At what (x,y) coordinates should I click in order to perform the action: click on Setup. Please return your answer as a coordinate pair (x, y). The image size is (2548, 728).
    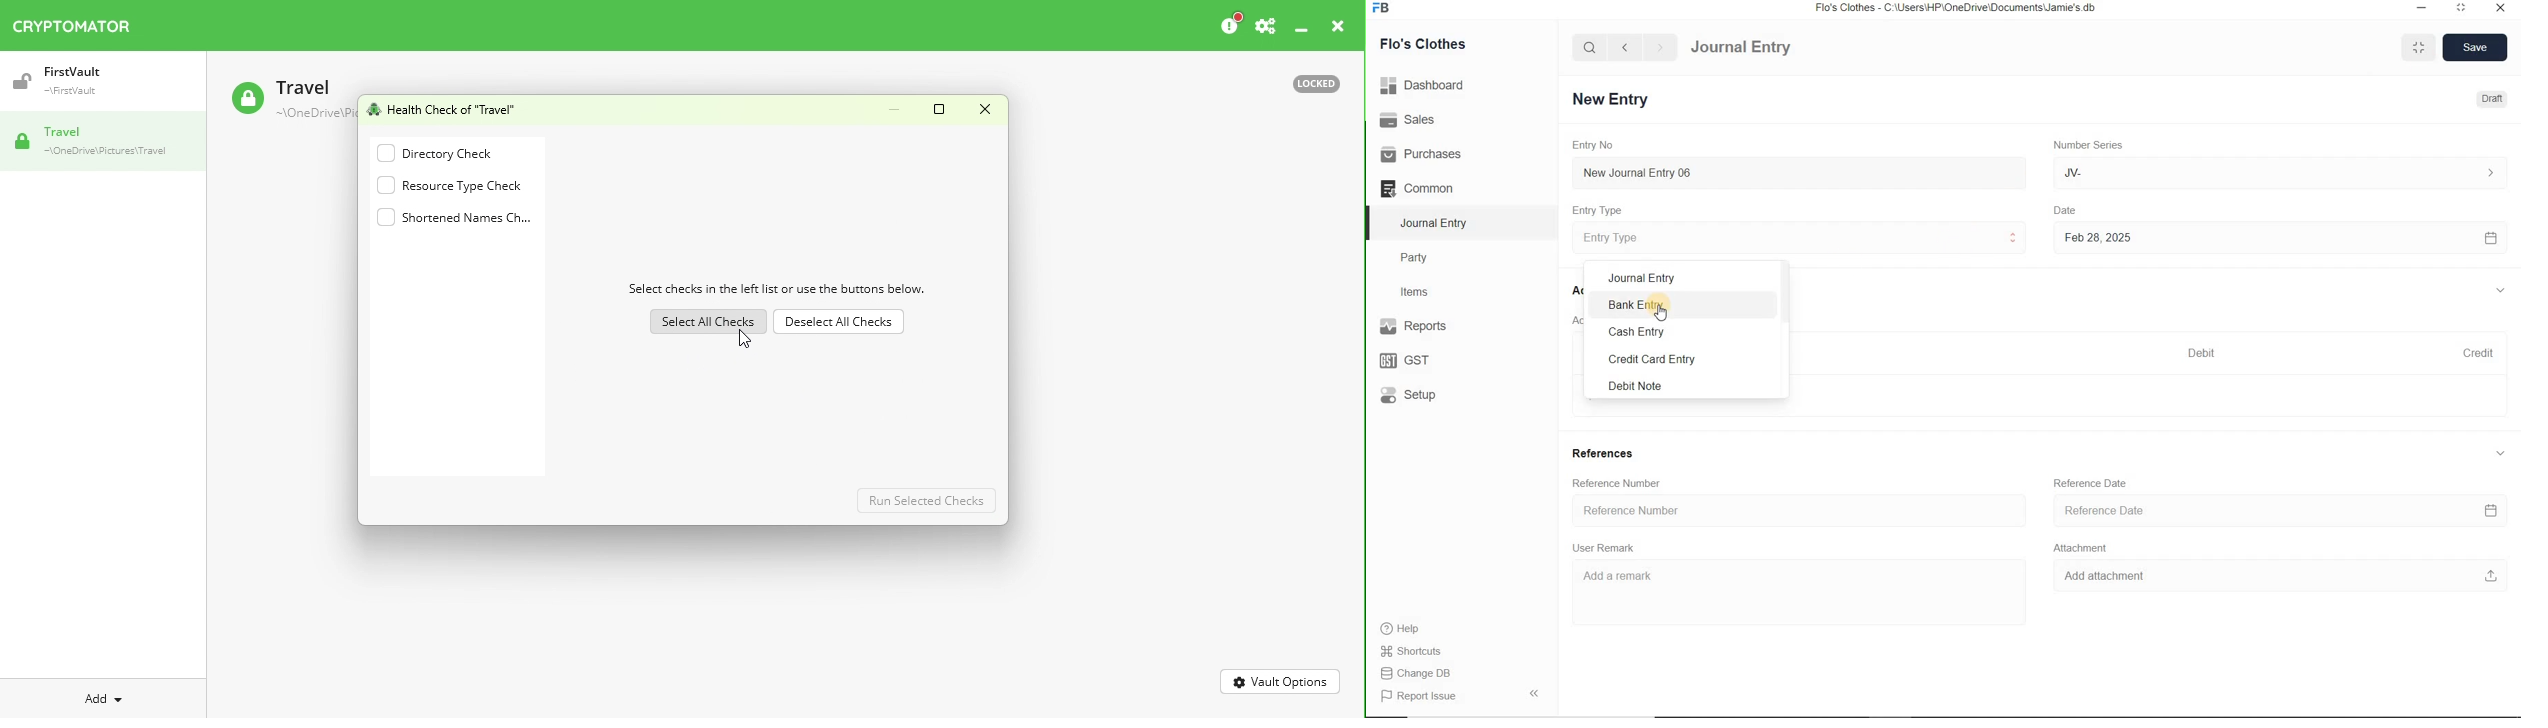
    Looking at the image, I should click on (1422, 394).